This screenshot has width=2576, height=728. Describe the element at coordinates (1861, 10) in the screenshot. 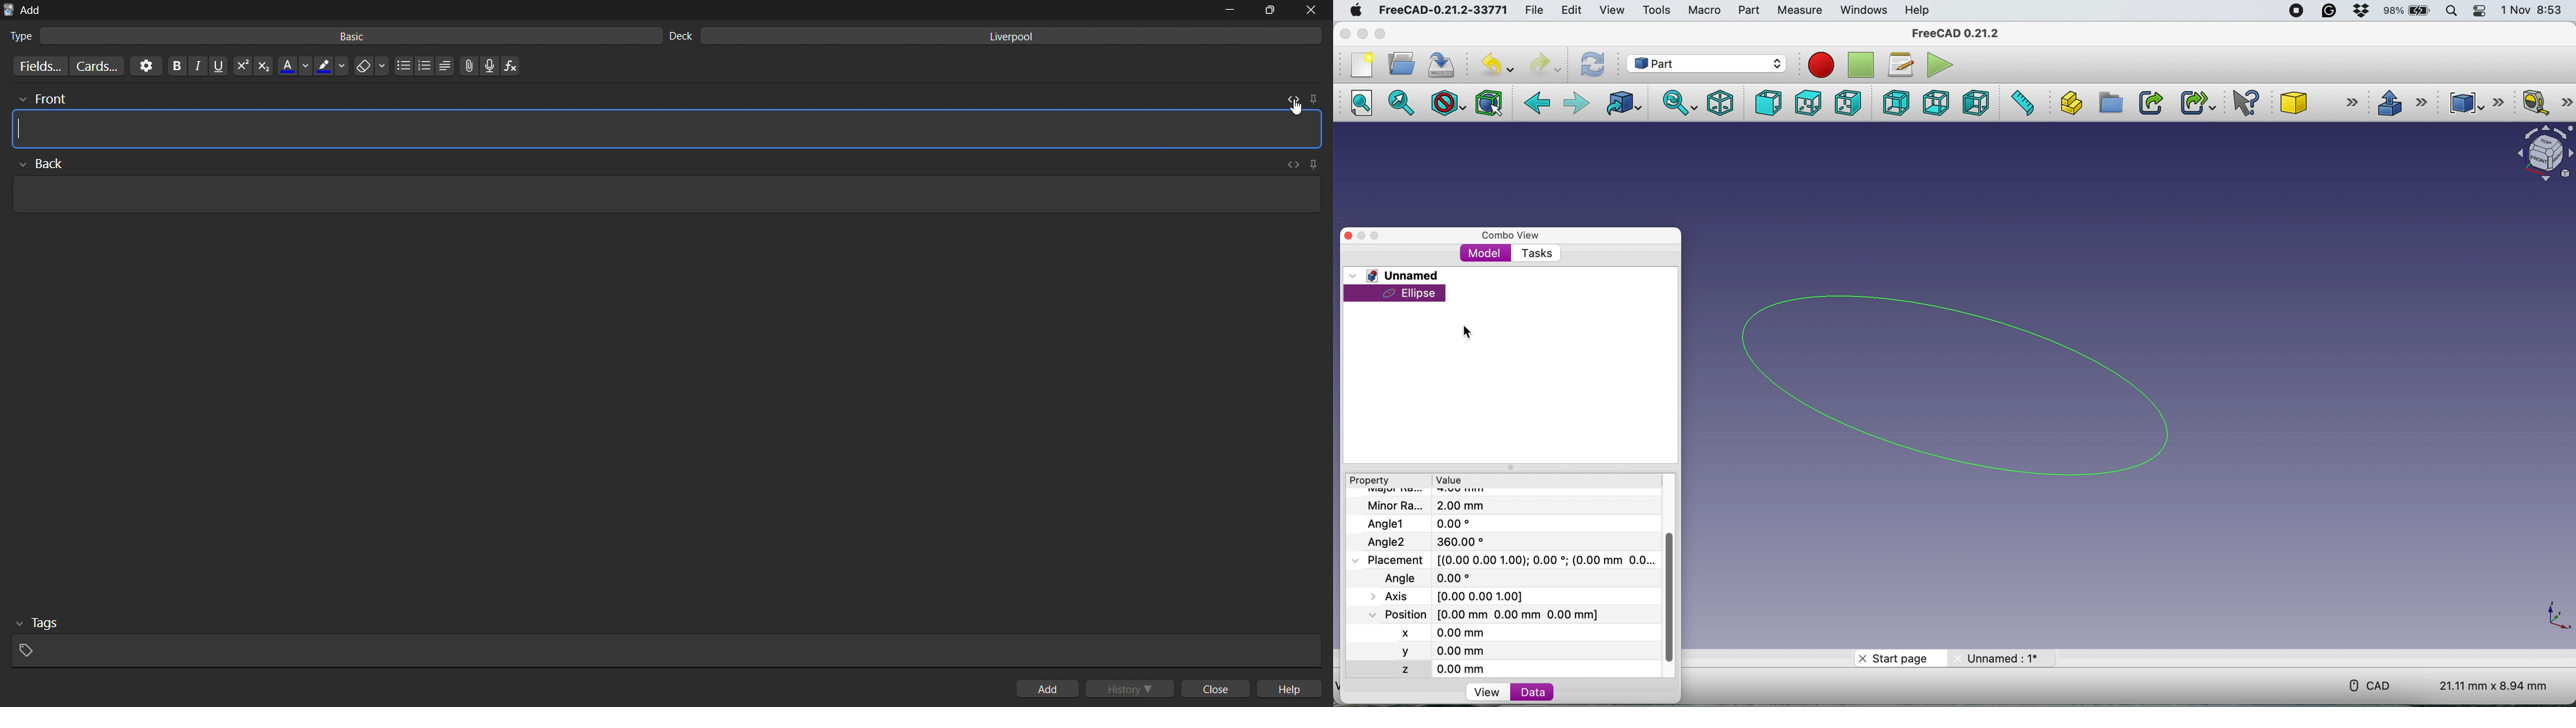

I see `windows` at that location.